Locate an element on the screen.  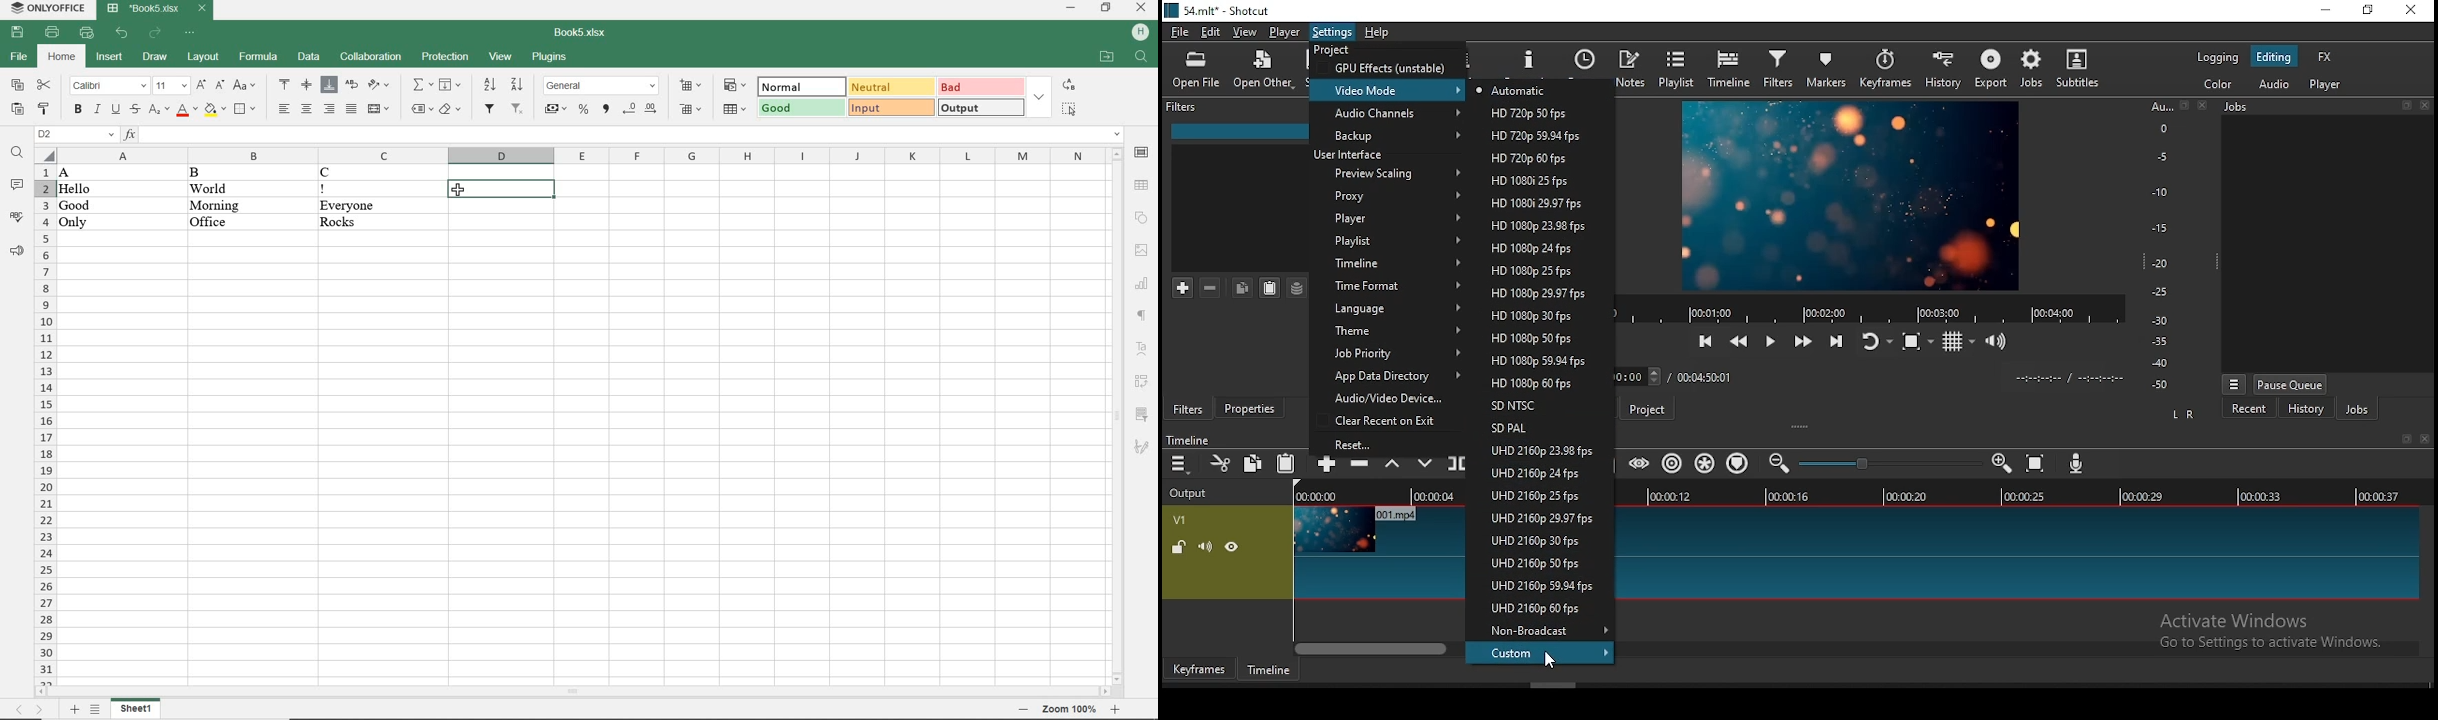
named ranges is located at coordinates (420, 110).